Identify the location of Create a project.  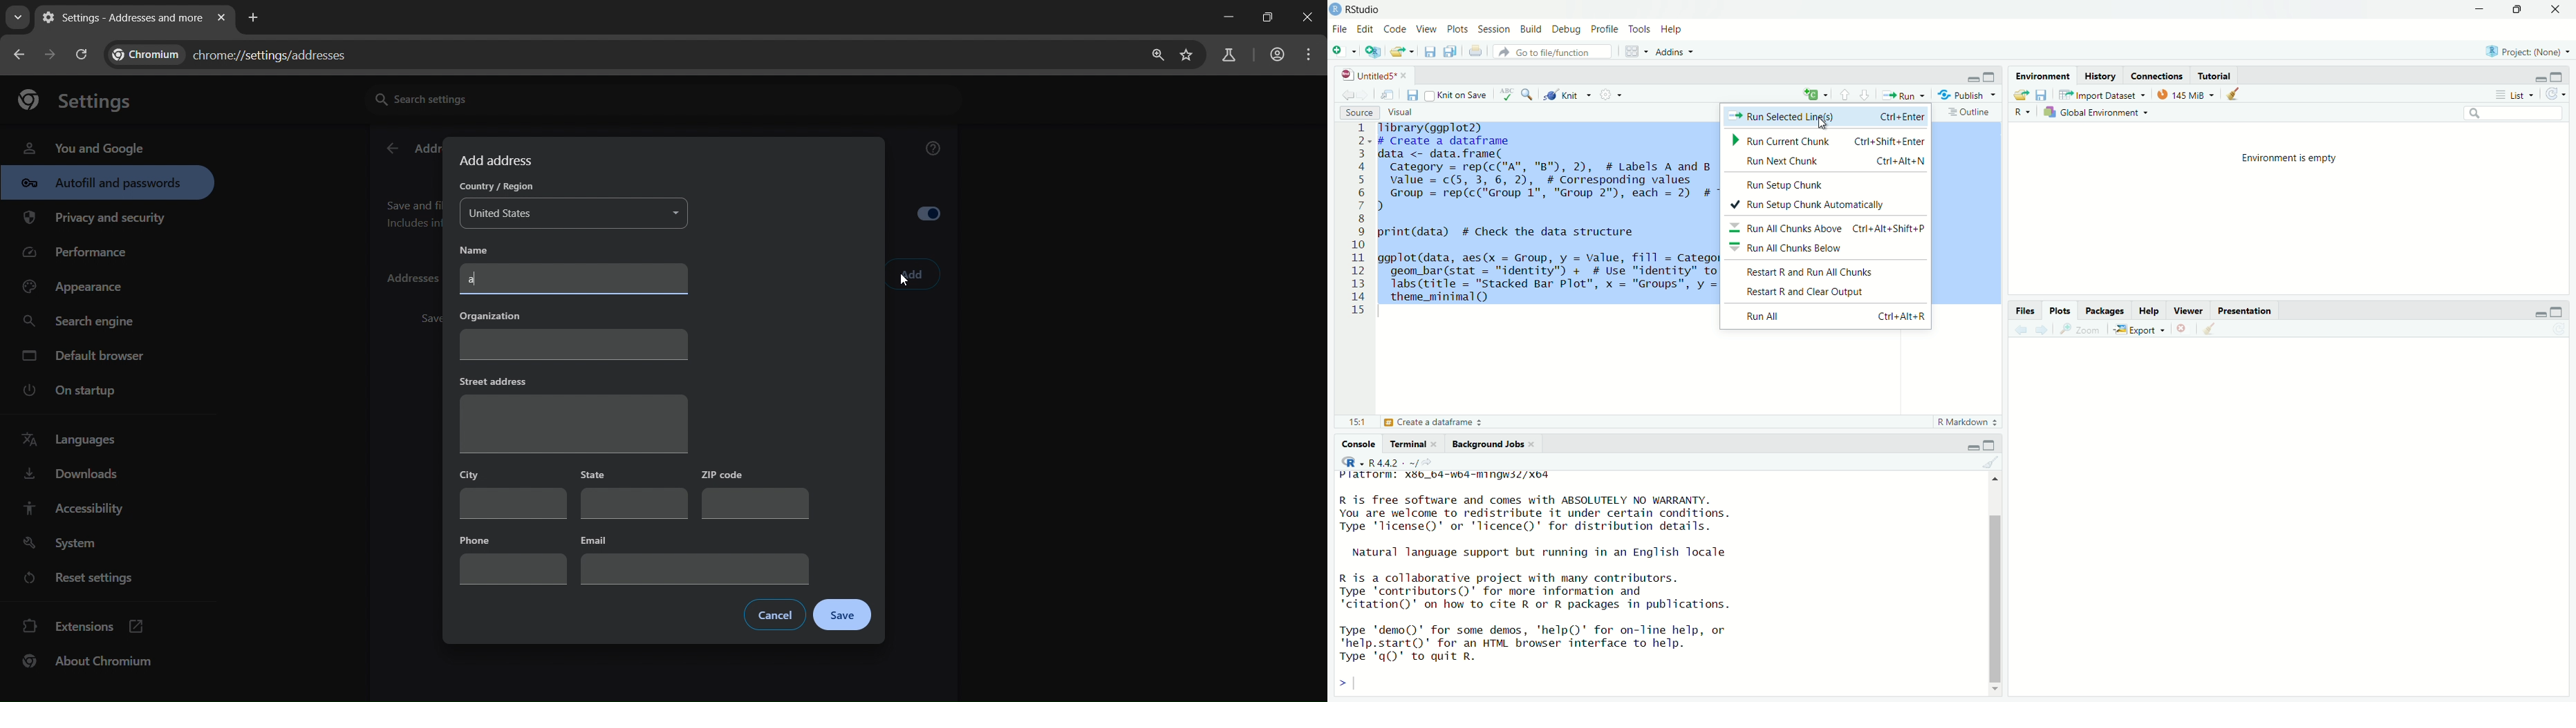
(1373, 51).